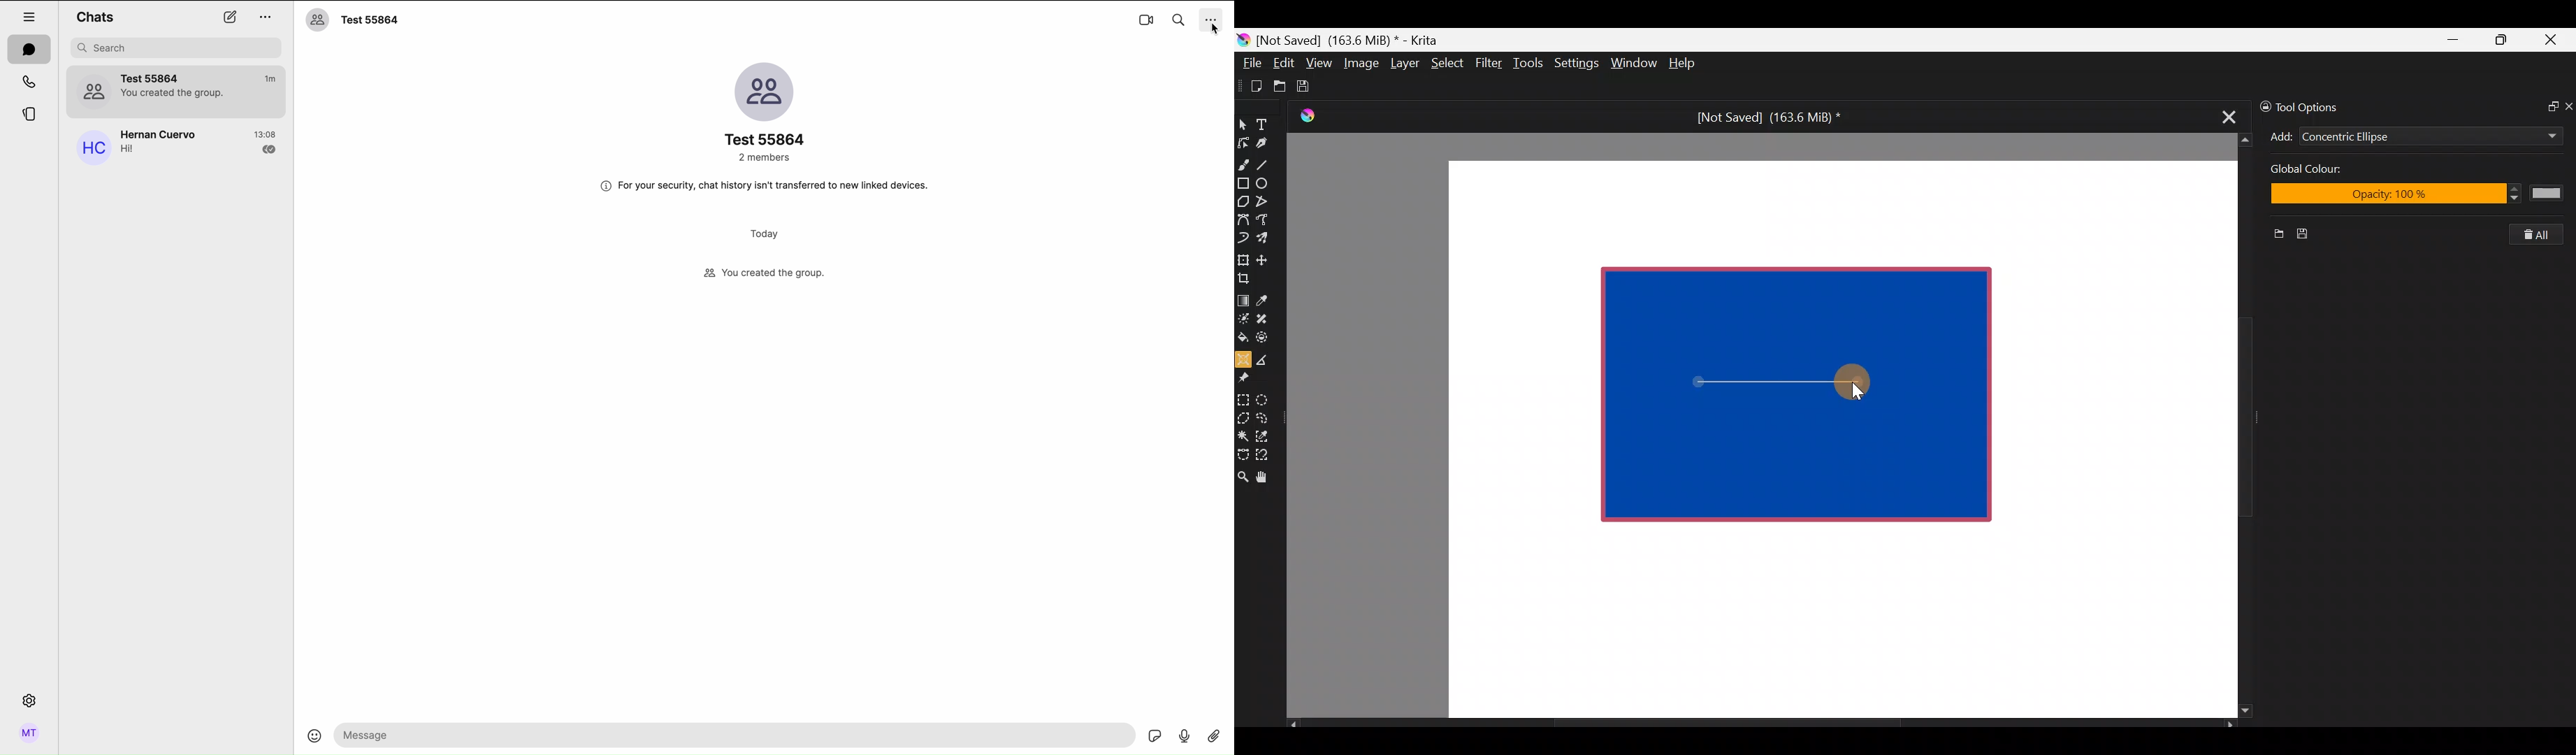  I want to click on created a group, so click(764, 274).